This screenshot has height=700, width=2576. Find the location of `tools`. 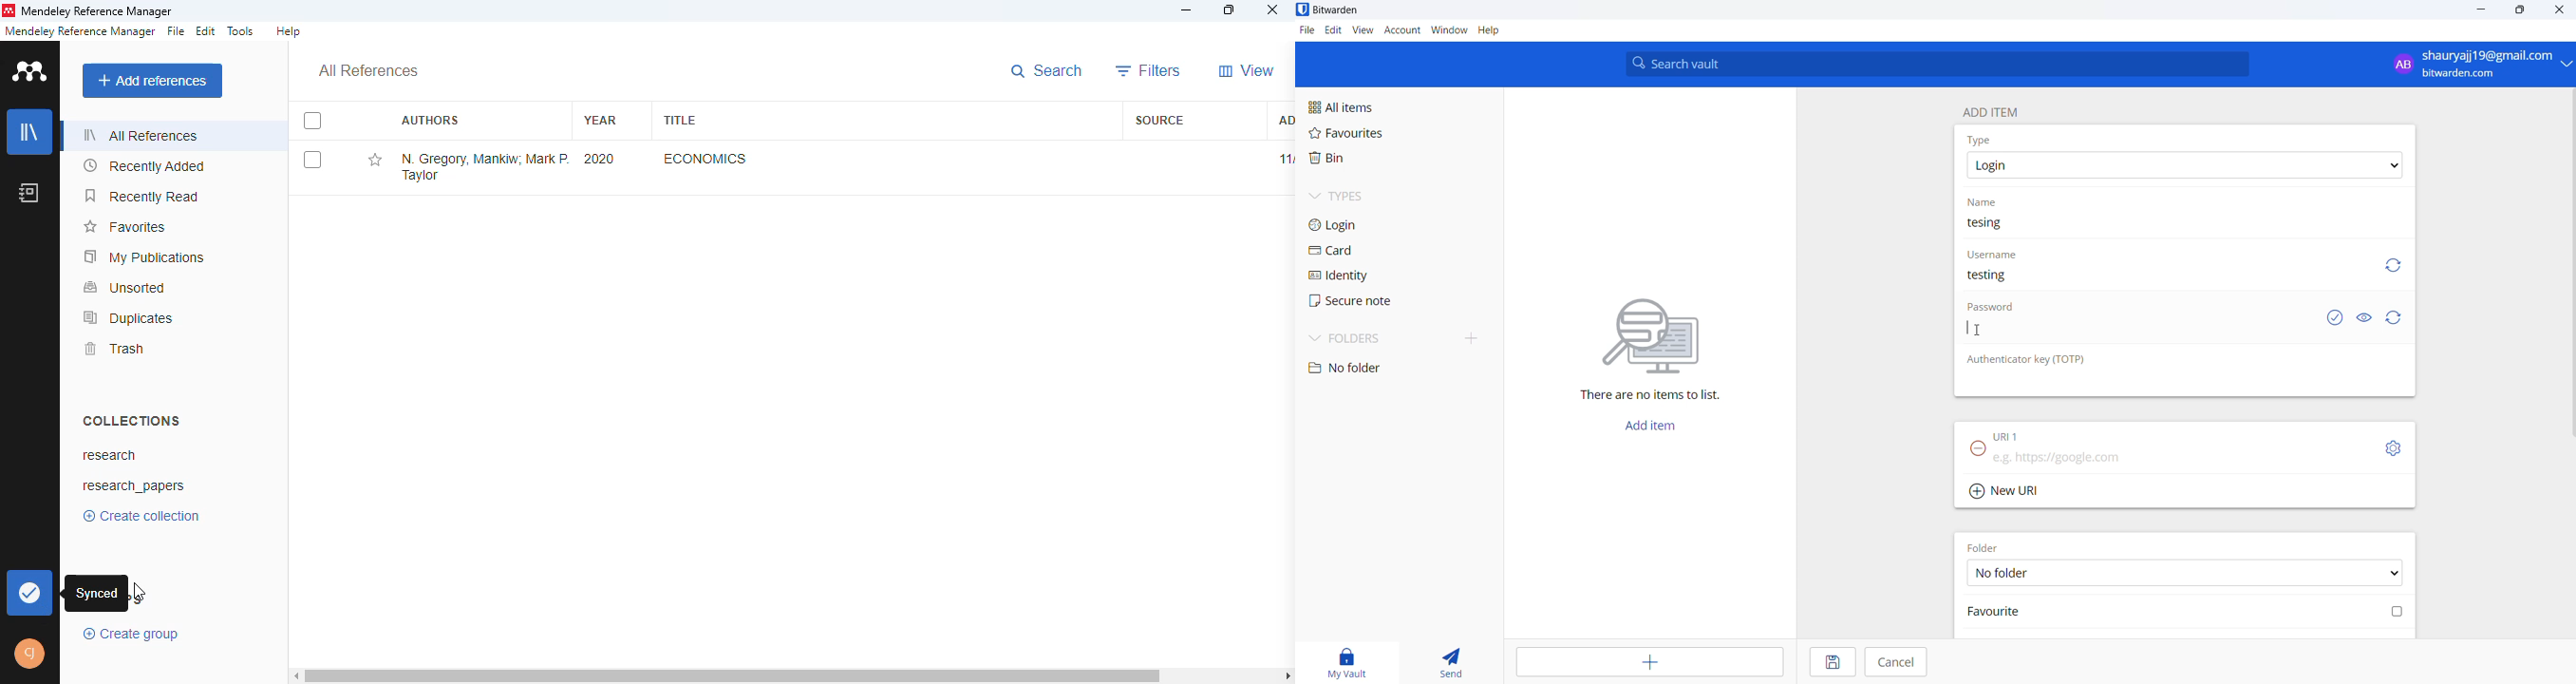

tools is located at coordinates (240, 30).